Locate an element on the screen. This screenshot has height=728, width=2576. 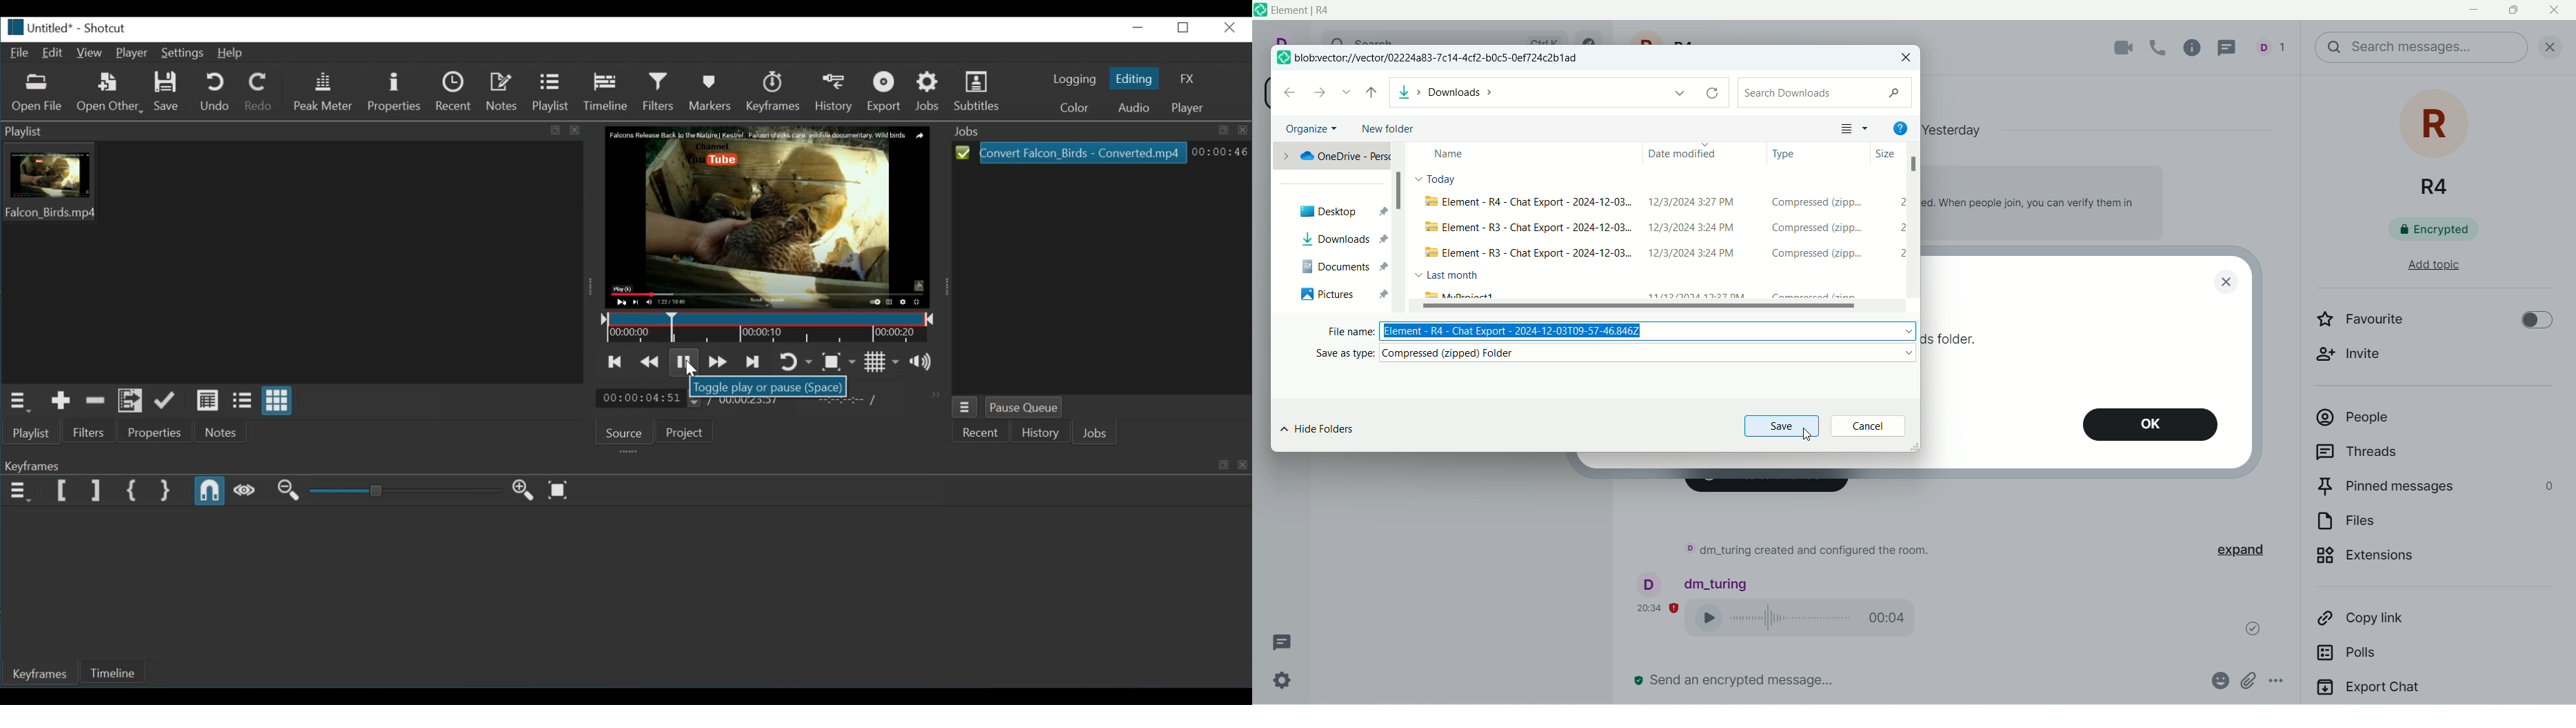
files is located at coordinates (1660, 246).